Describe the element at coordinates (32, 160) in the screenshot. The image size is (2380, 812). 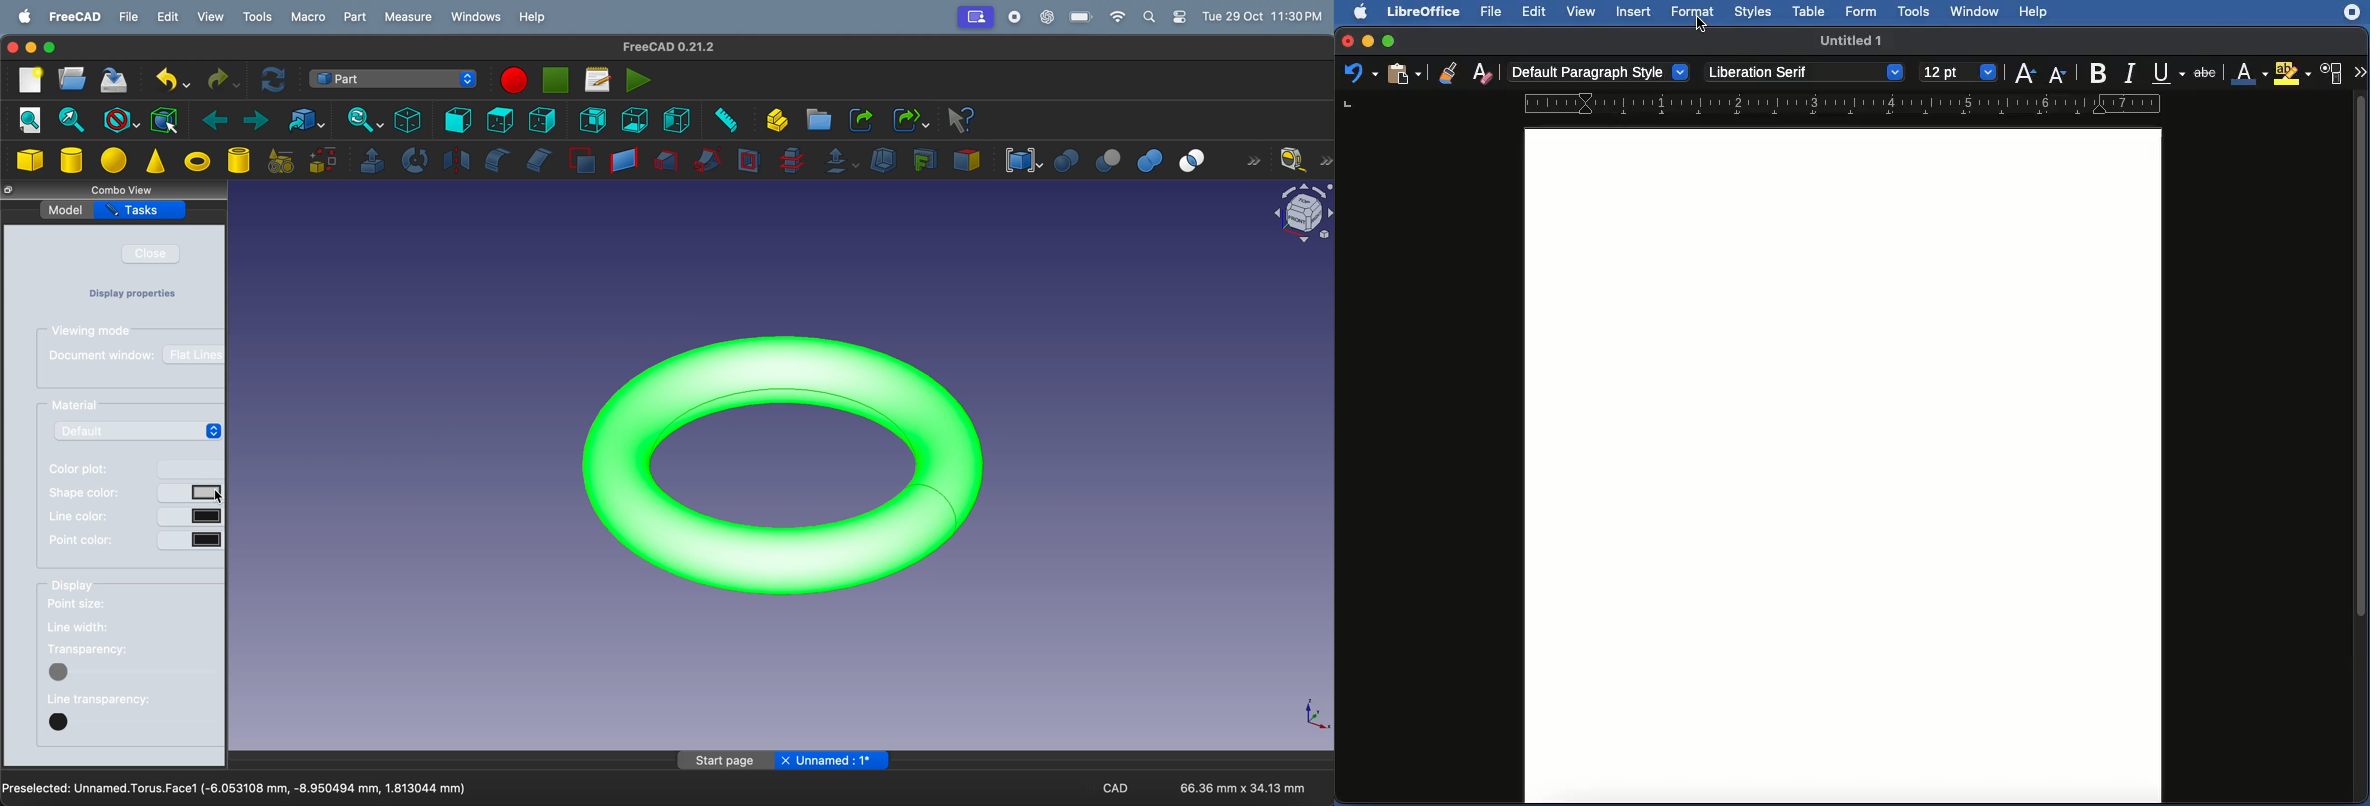
I see `cube` at that location.